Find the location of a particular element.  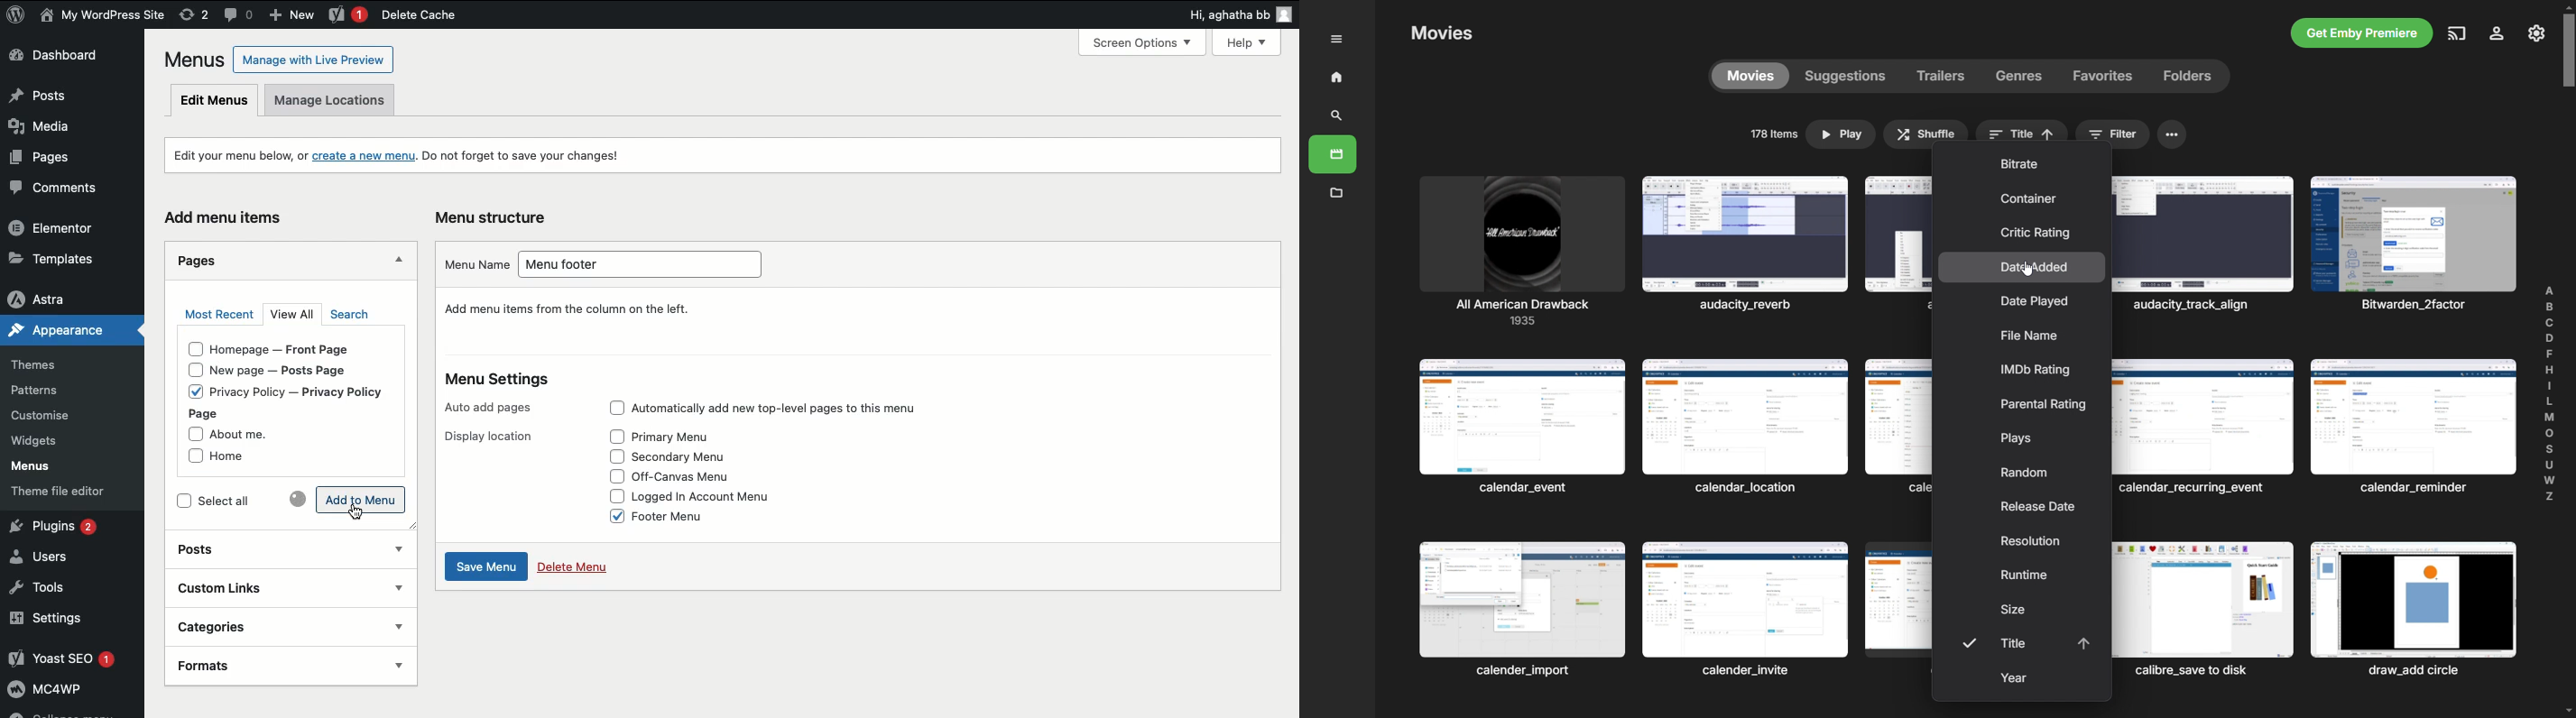

Settings is located at coordinates (68, 620).